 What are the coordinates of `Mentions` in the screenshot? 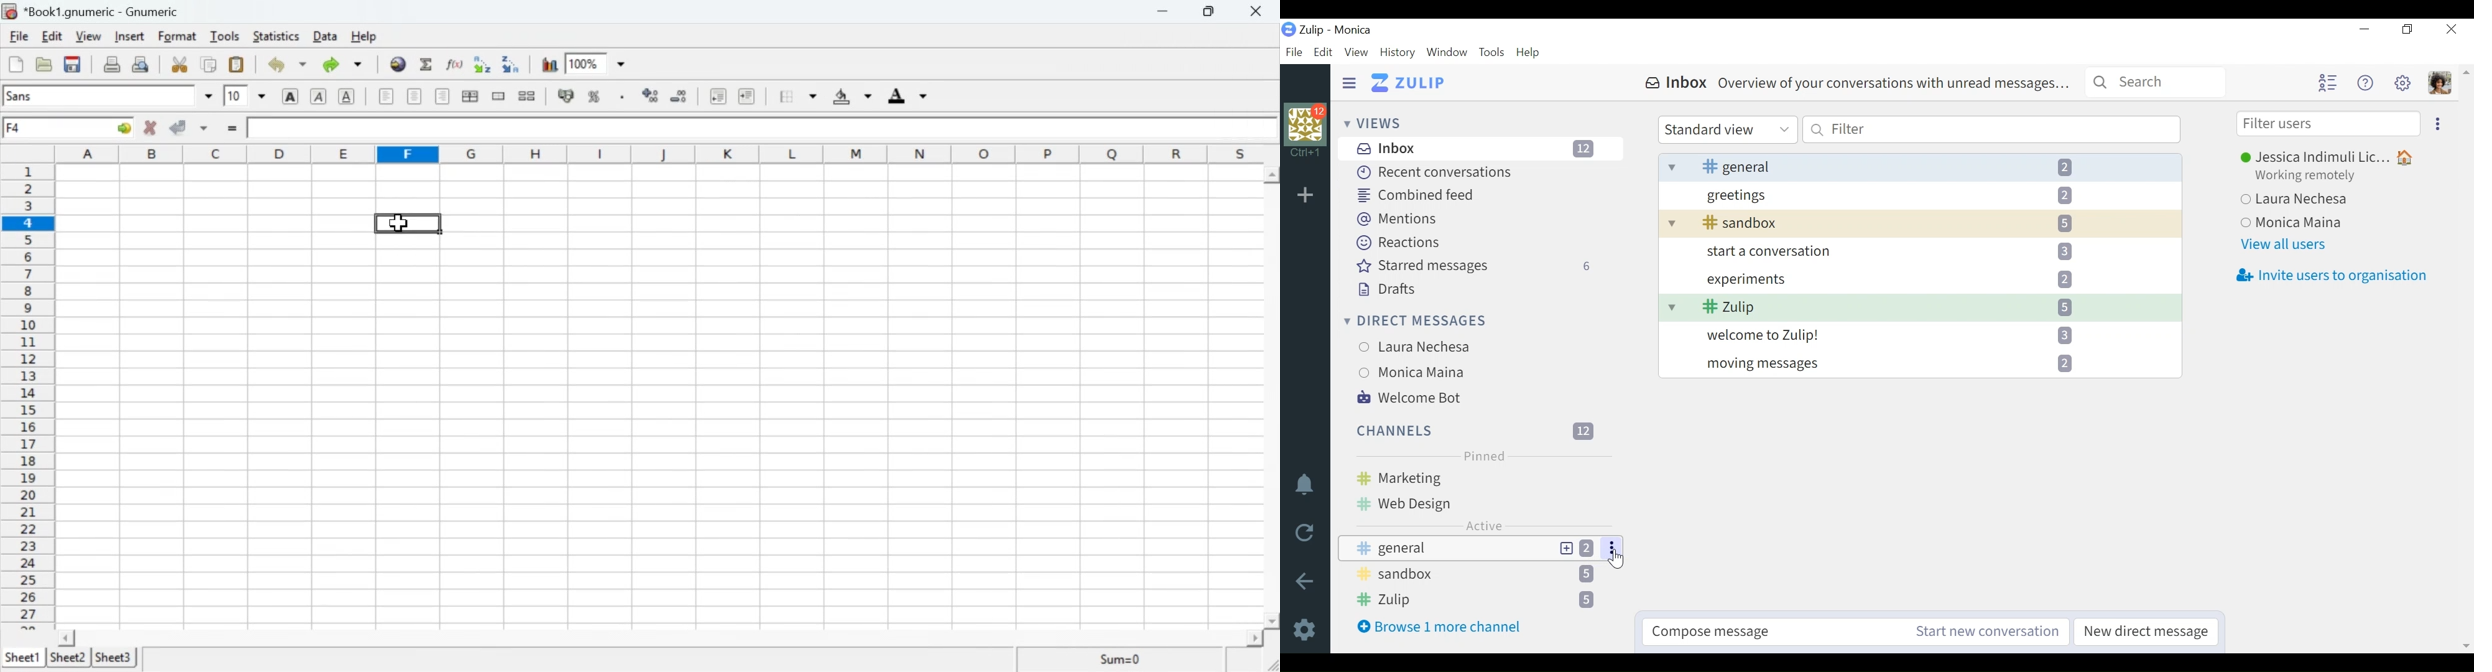 It's located at (1398, 220).